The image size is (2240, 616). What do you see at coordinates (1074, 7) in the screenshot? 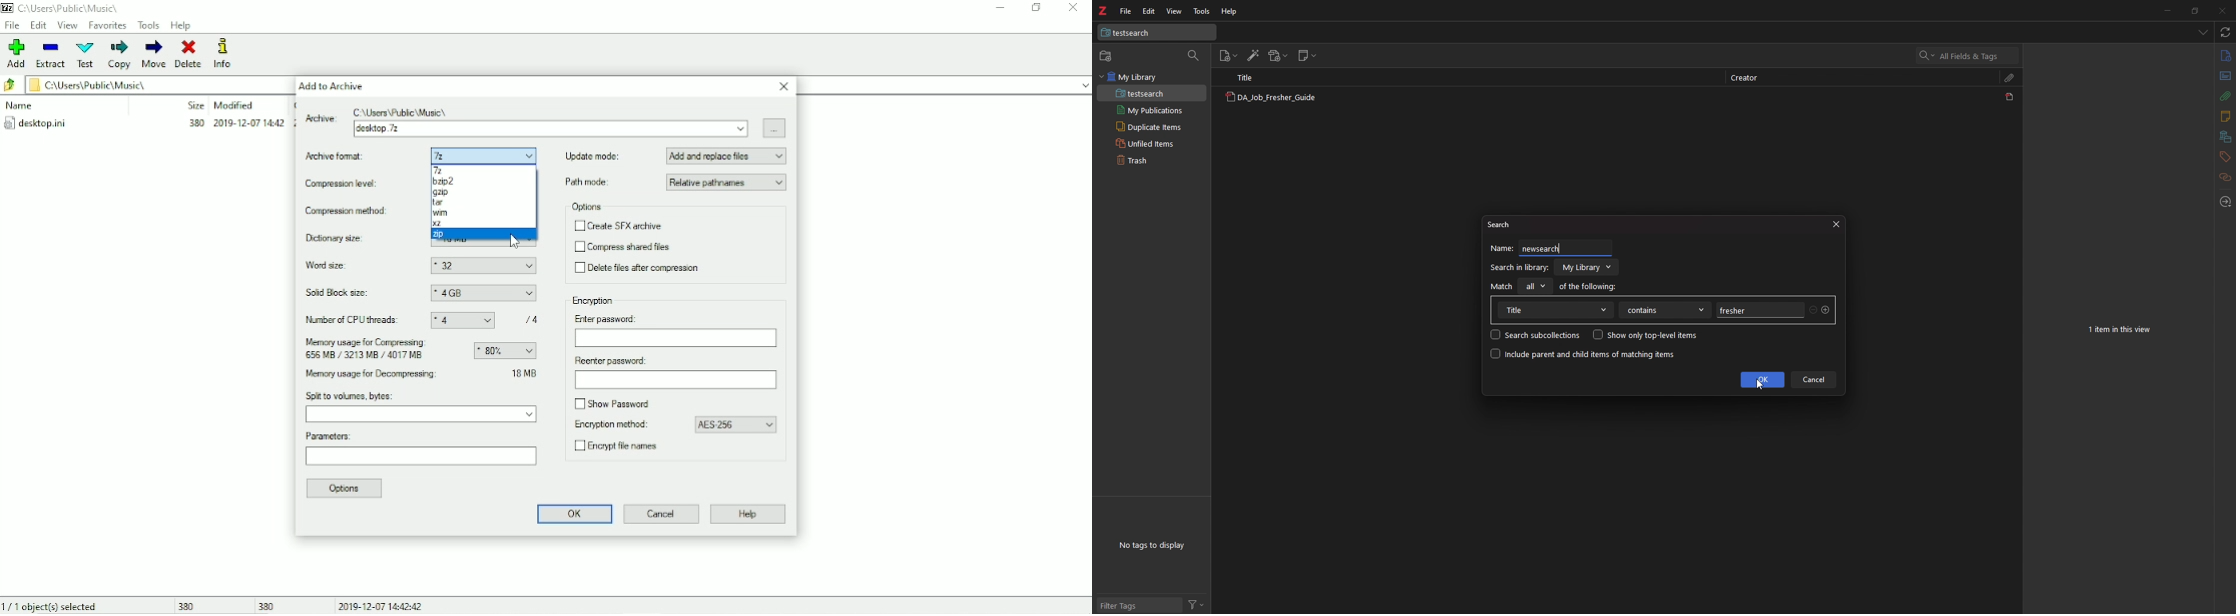
I see `Close` at bounding box center [1074, 7].